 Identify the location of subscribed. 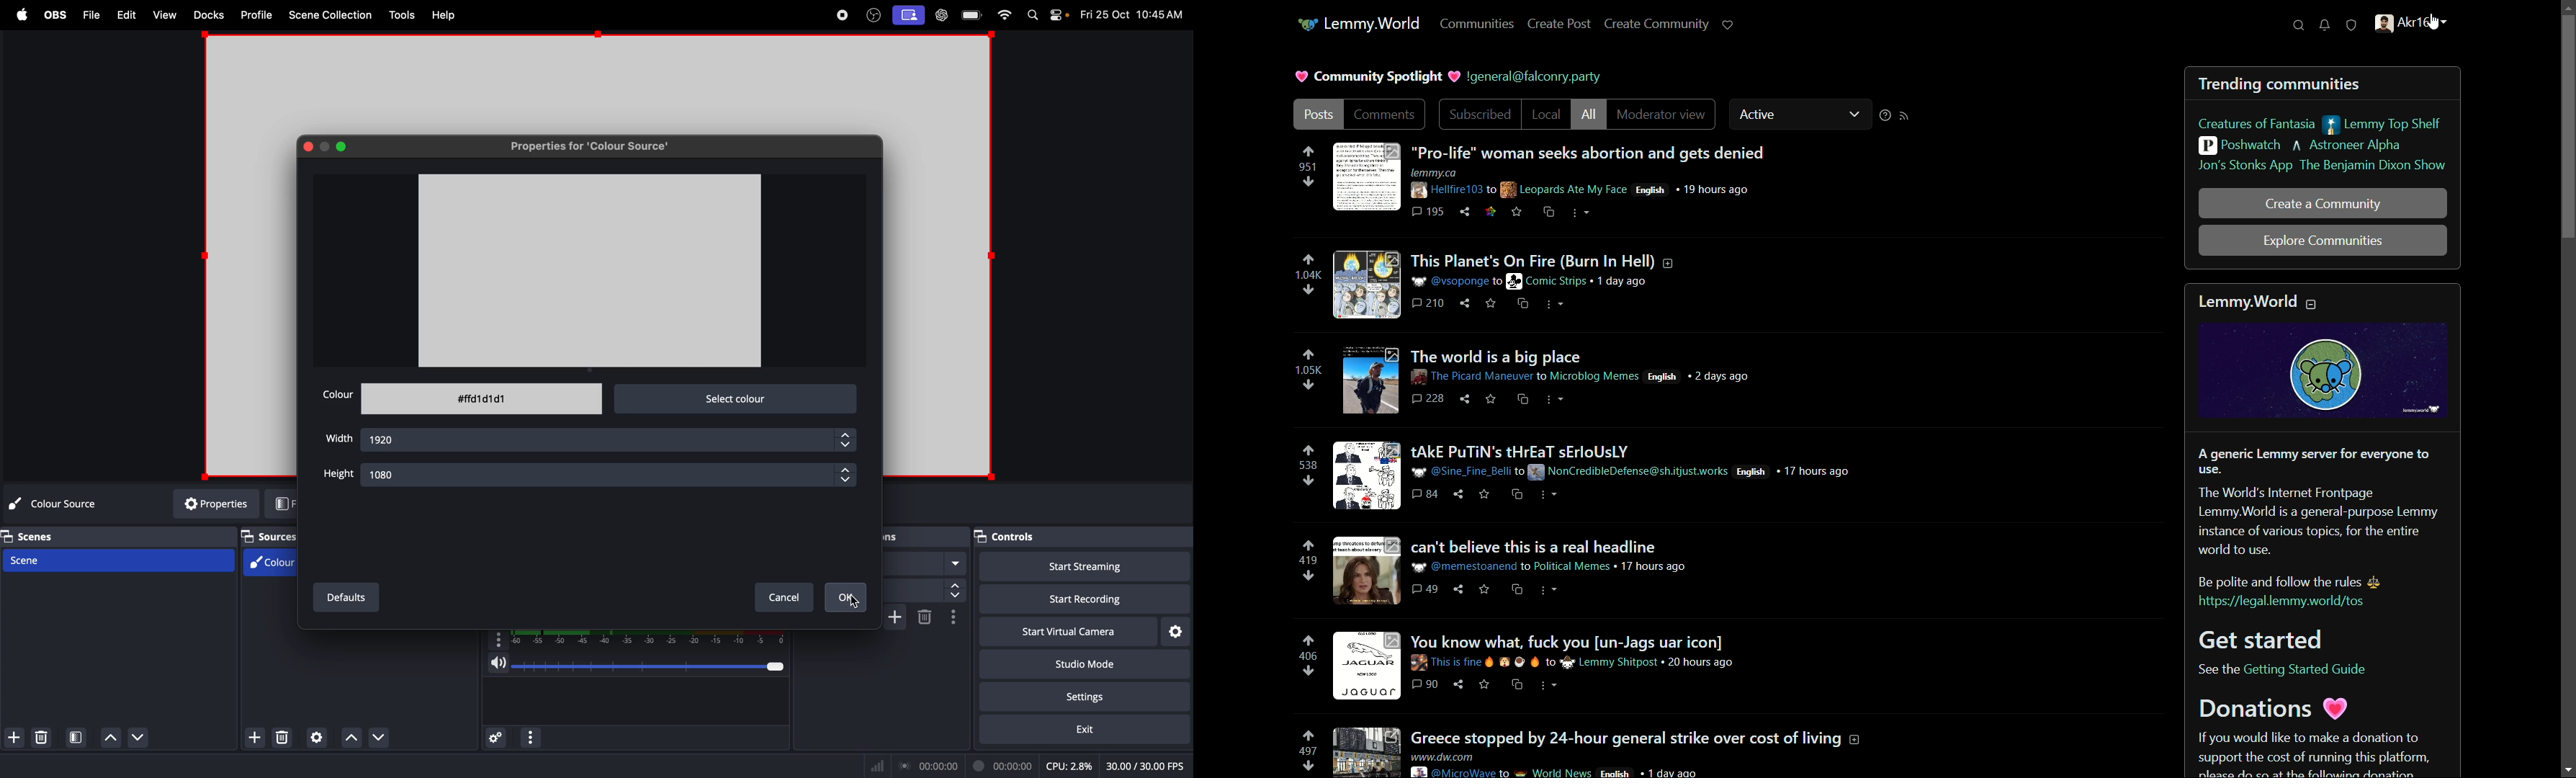
(1480, 113).